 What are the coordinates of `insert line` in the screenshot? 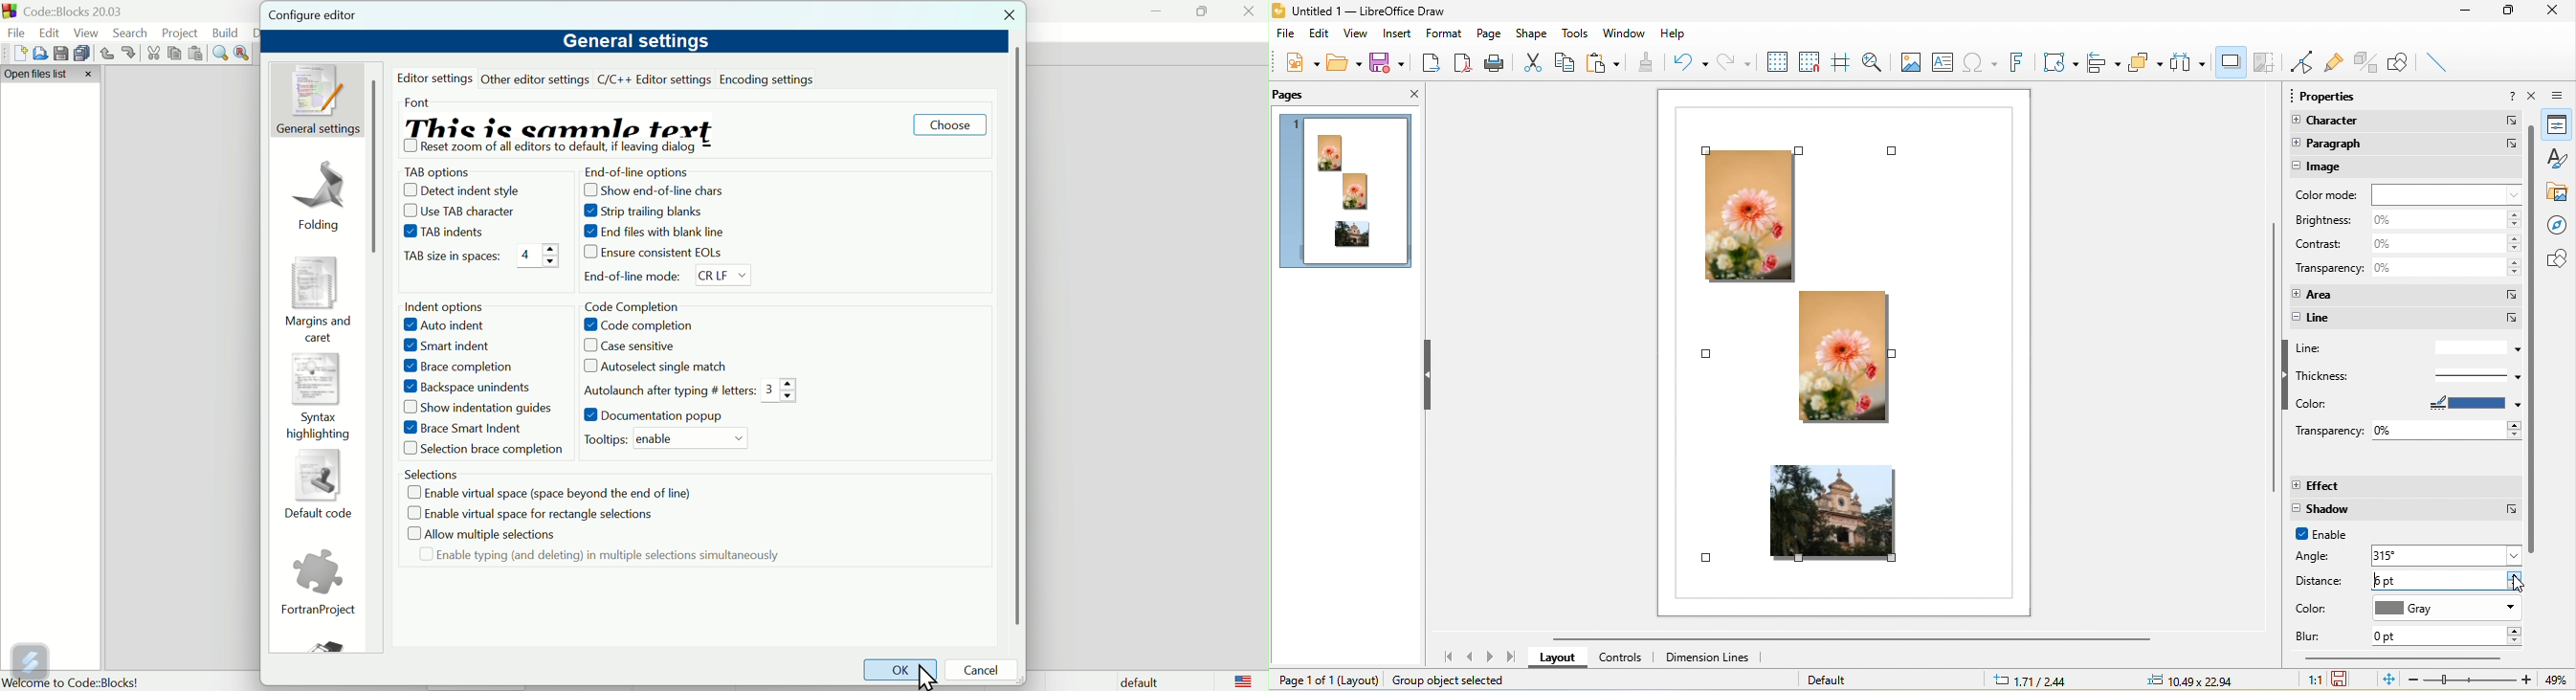 It's located at (2438, 60).